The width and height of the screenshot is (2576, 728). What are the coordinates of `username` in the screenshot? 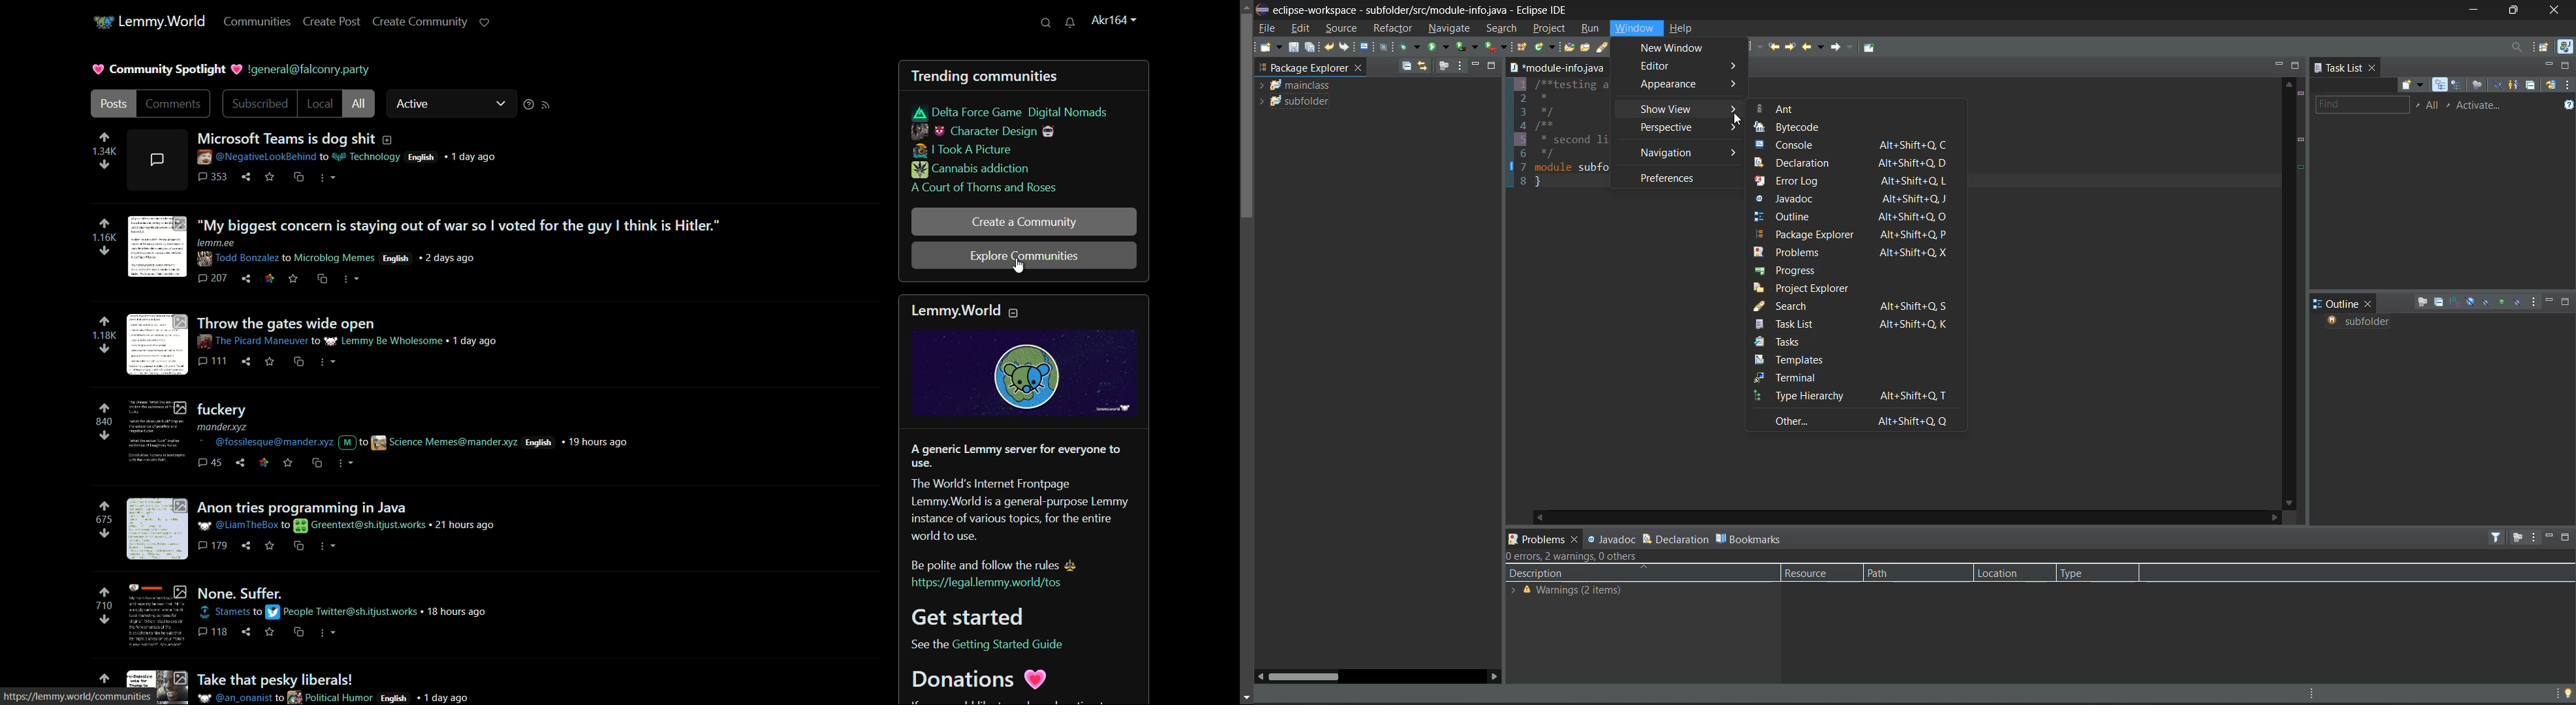 It's located at (1115, 20).